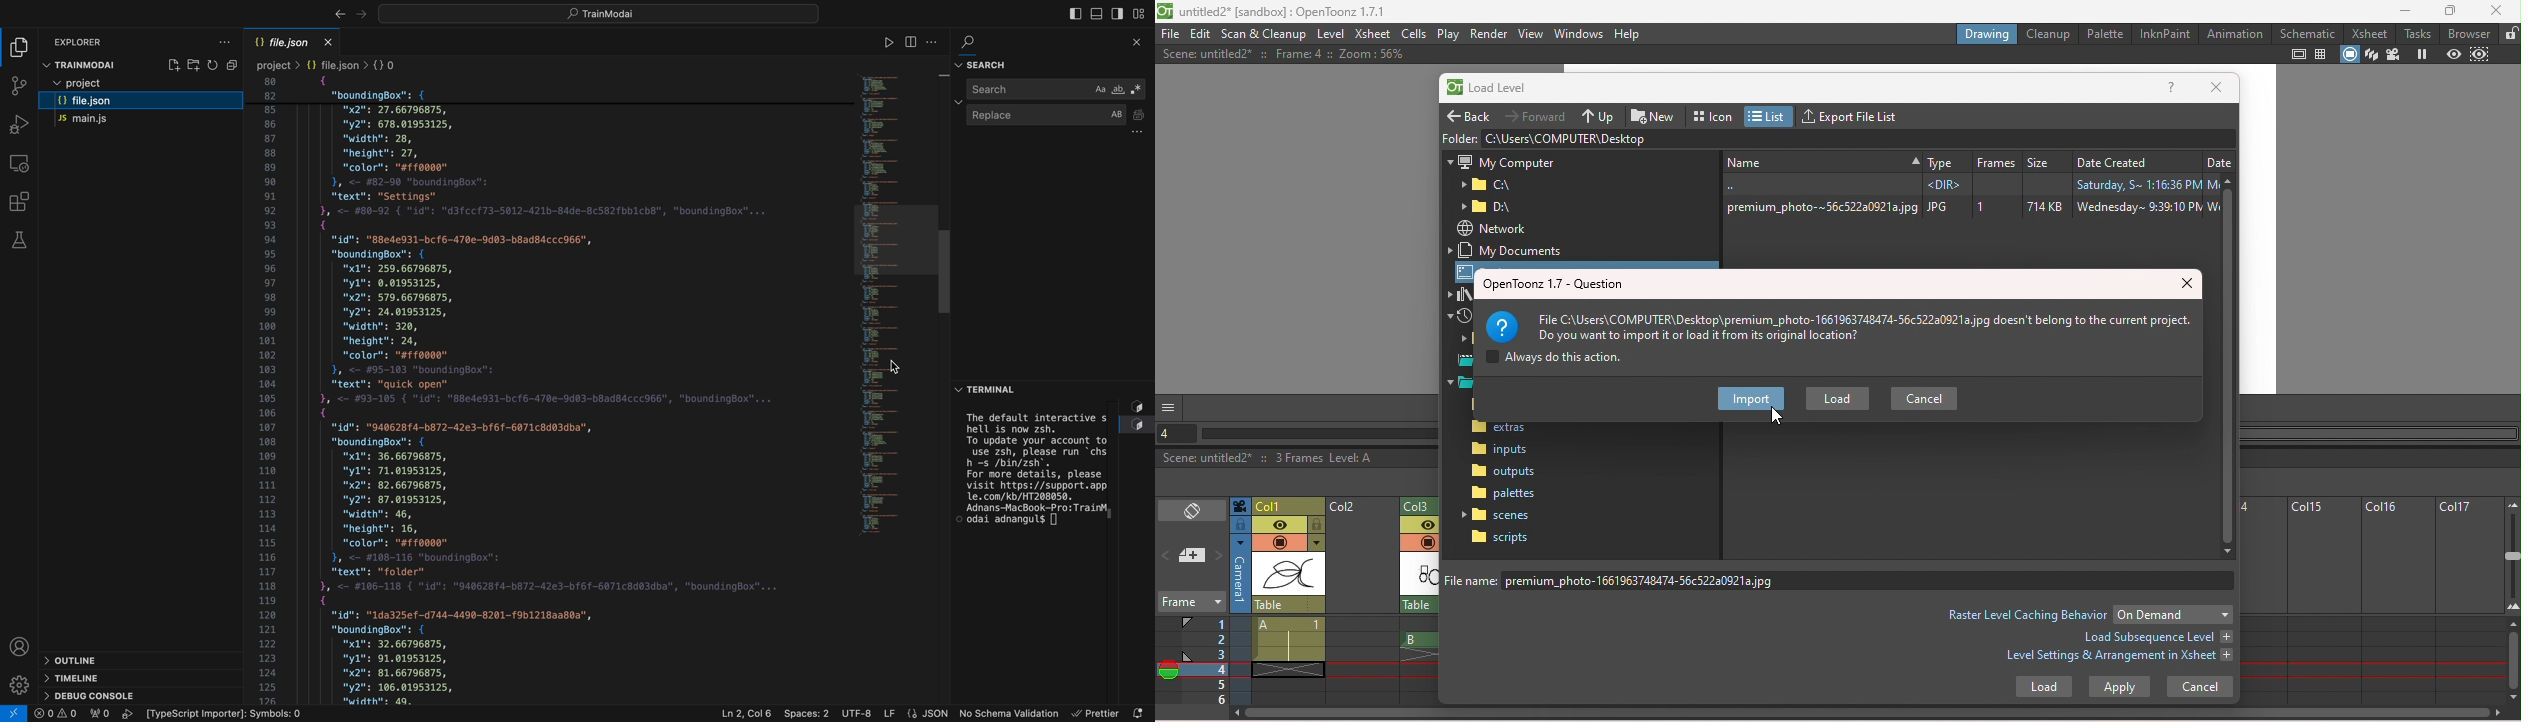 The width and height of the screenshot is (2548, 728). What do you see at coordinates (2453, 11) in the screenshot?
I see `Maximize` at bounding box center [2453, 11].